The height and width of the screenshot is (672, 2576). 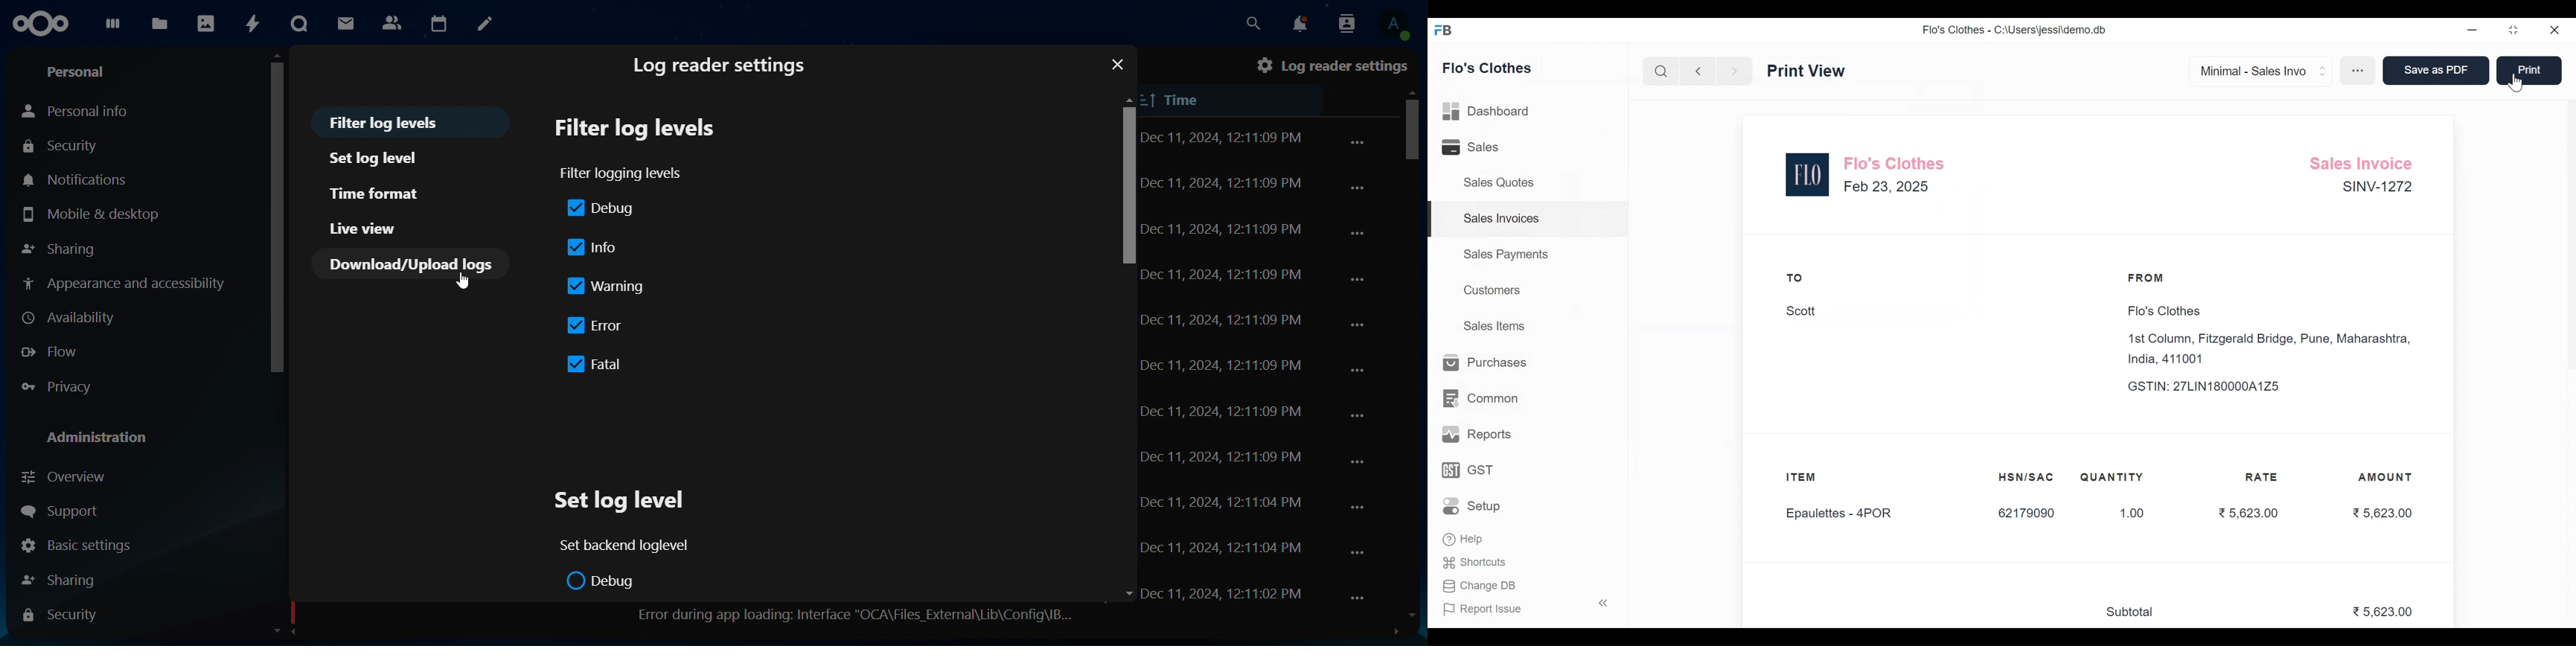 What do you see at coordinates (1802, 312) in the screenshot?
I see `Scott` at bounding box center [1802, 312].